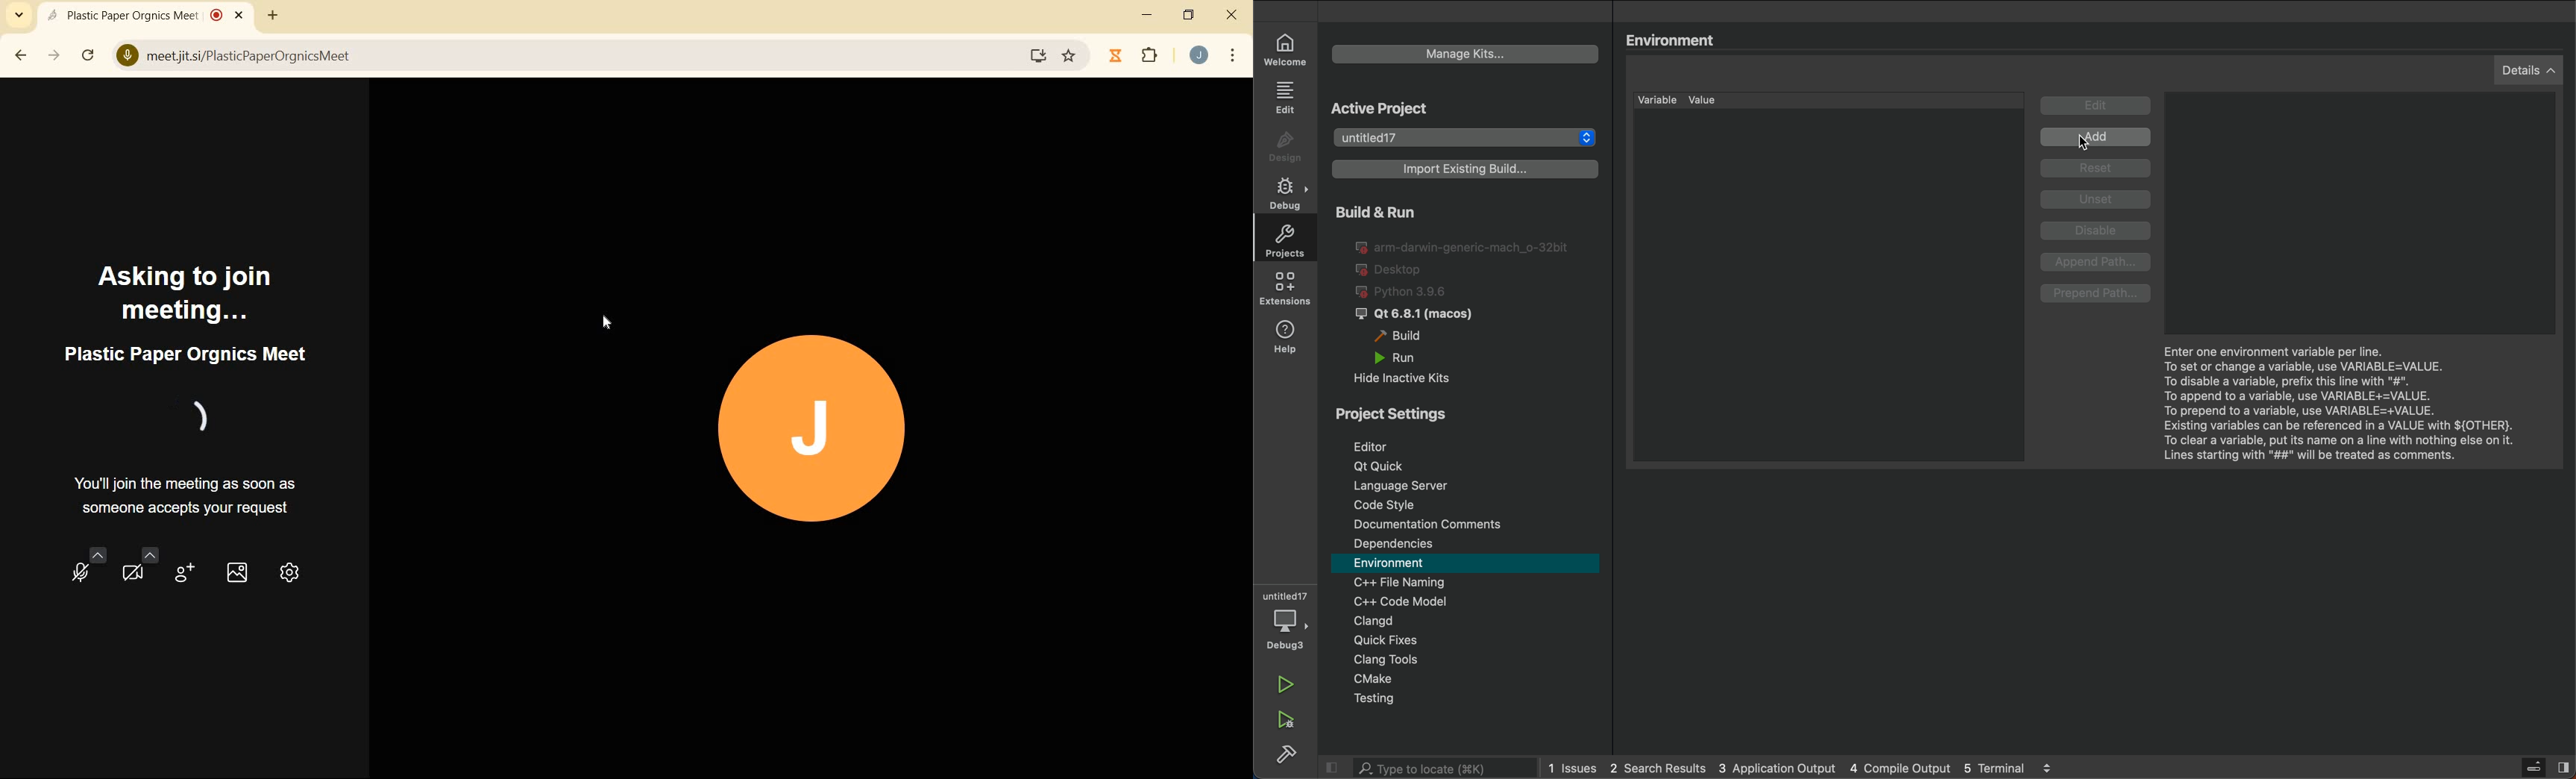 The width and height of the screenshot is (2576, 784). What do you see at coordinates (1463, 621) in the screenshot?
I see `Clangd` at bounding box center [1463, 621].